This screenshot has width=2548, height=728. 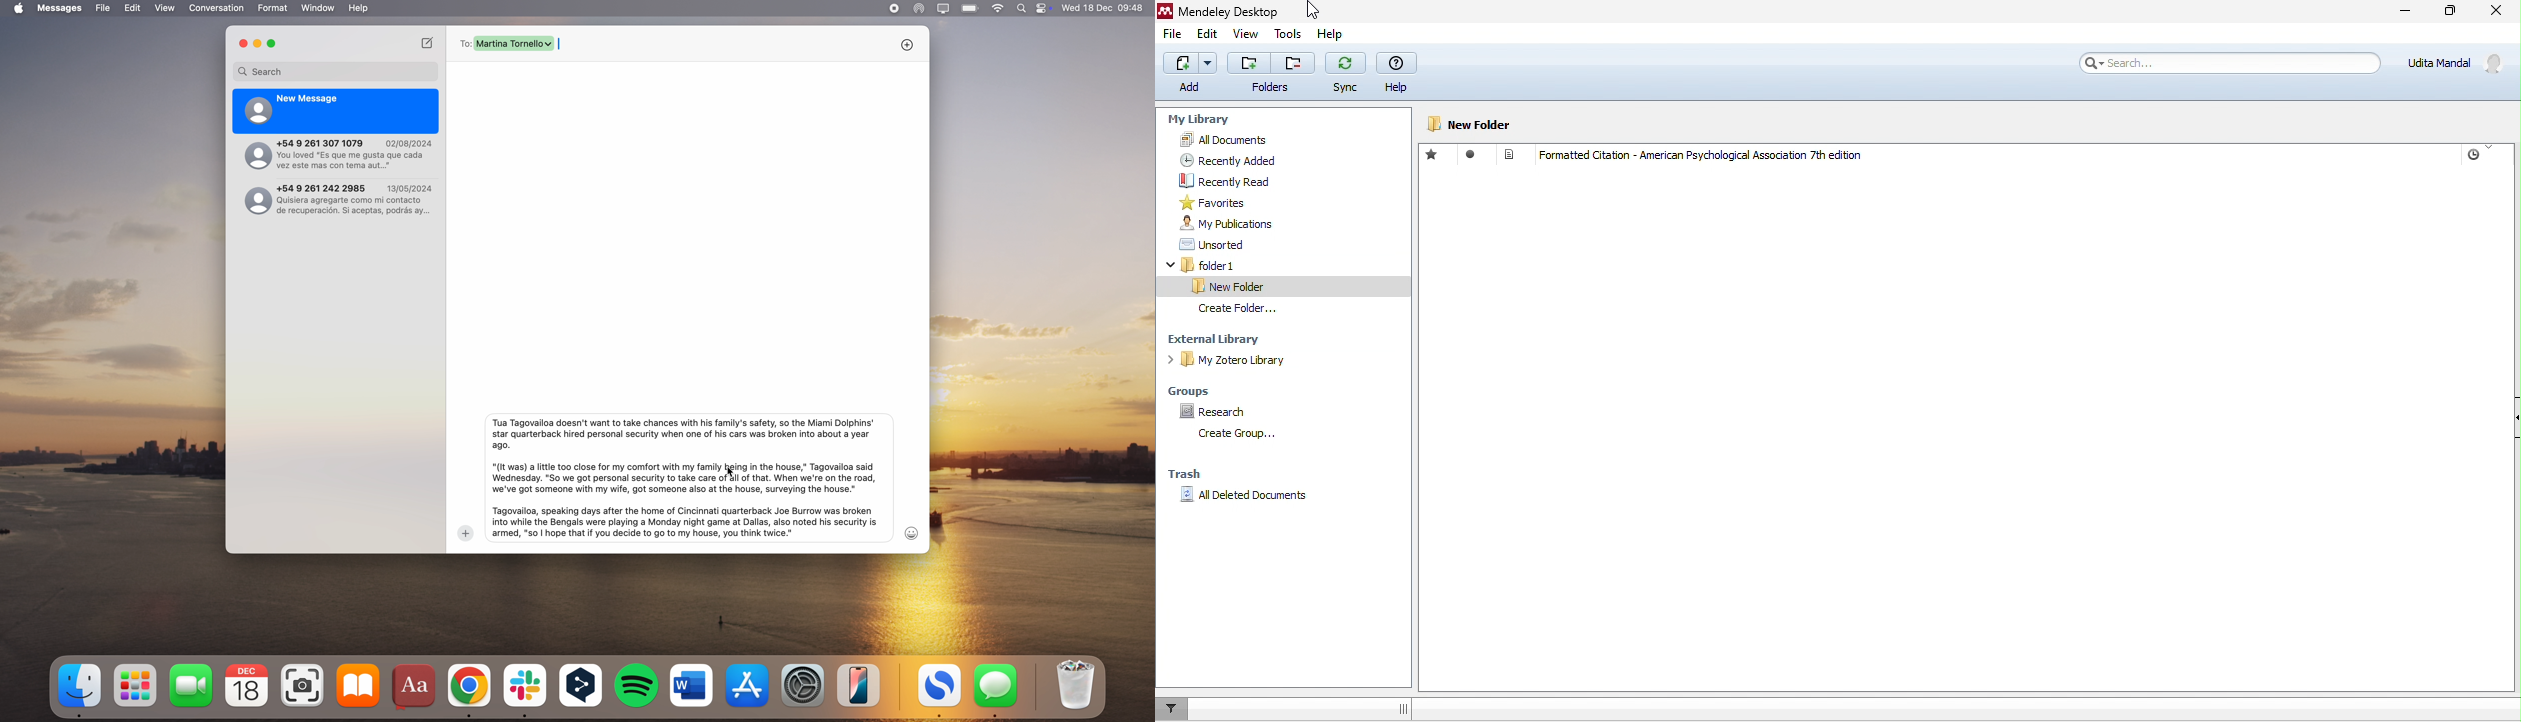 What do you see at coordinates (2490, 146) in the screenshot?
I see `Indicates current column sorting` at bounding box center [2490, 146].